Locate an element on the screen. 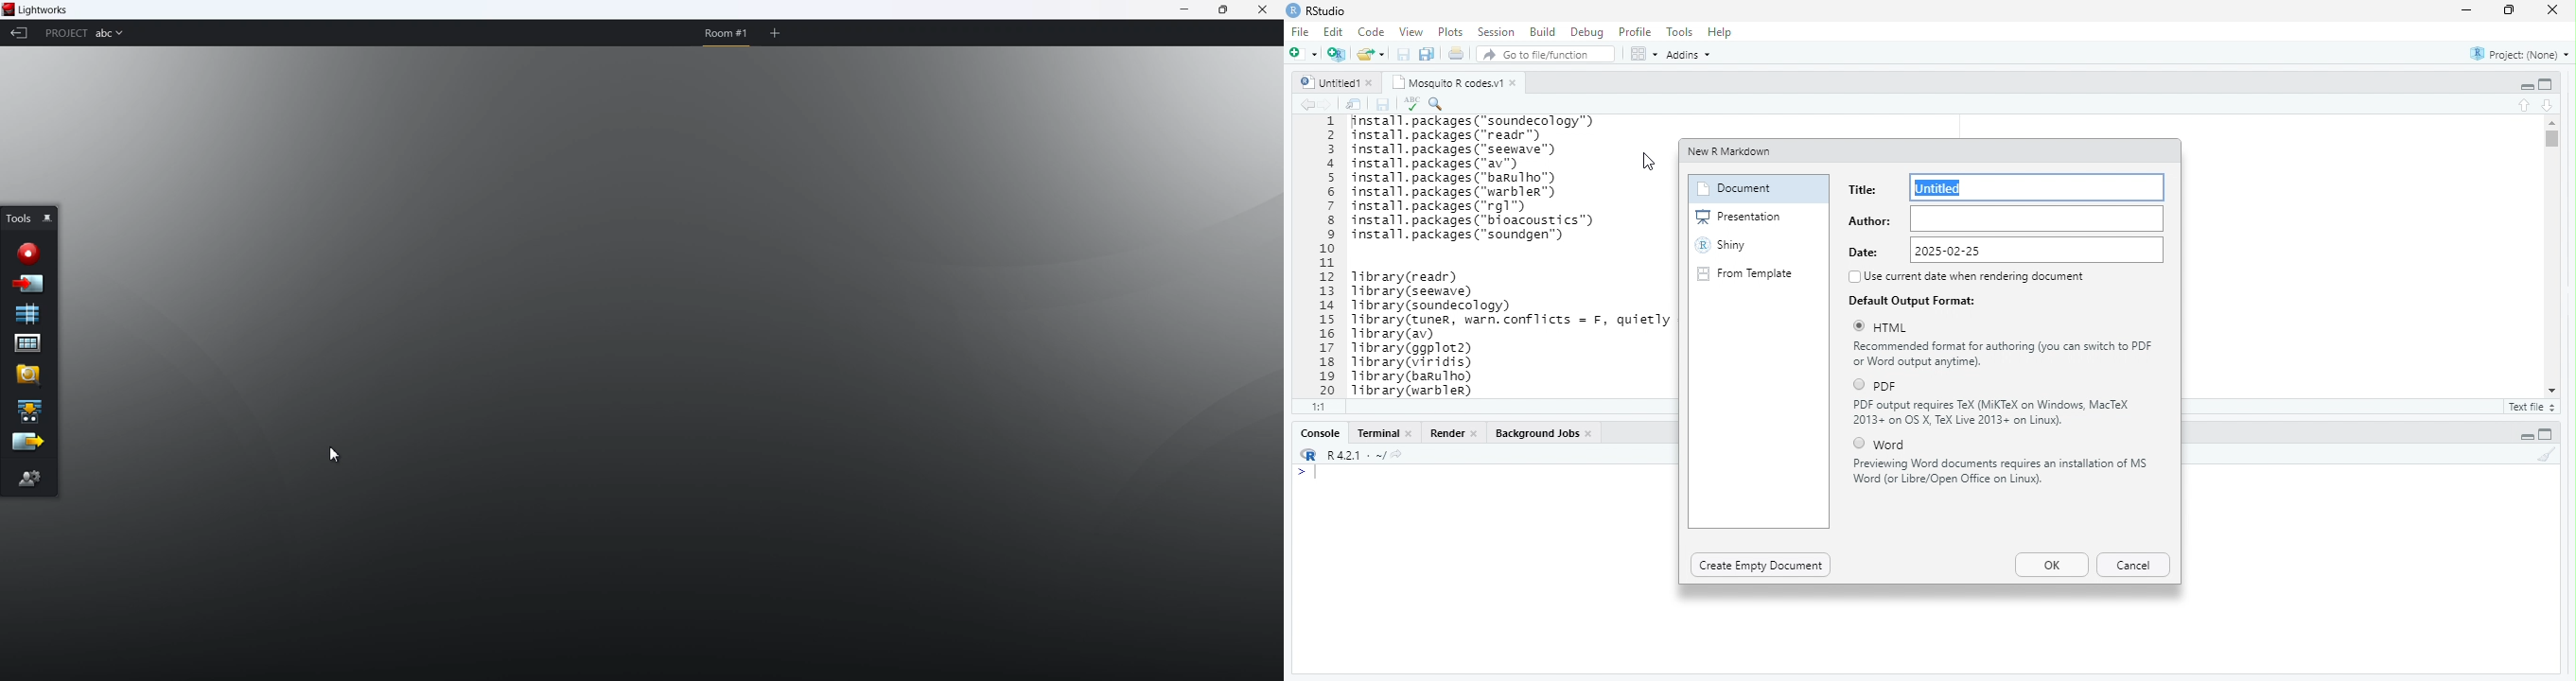 The image size is (2576, 700). Checkbox is located at coordinates (1860, 326).